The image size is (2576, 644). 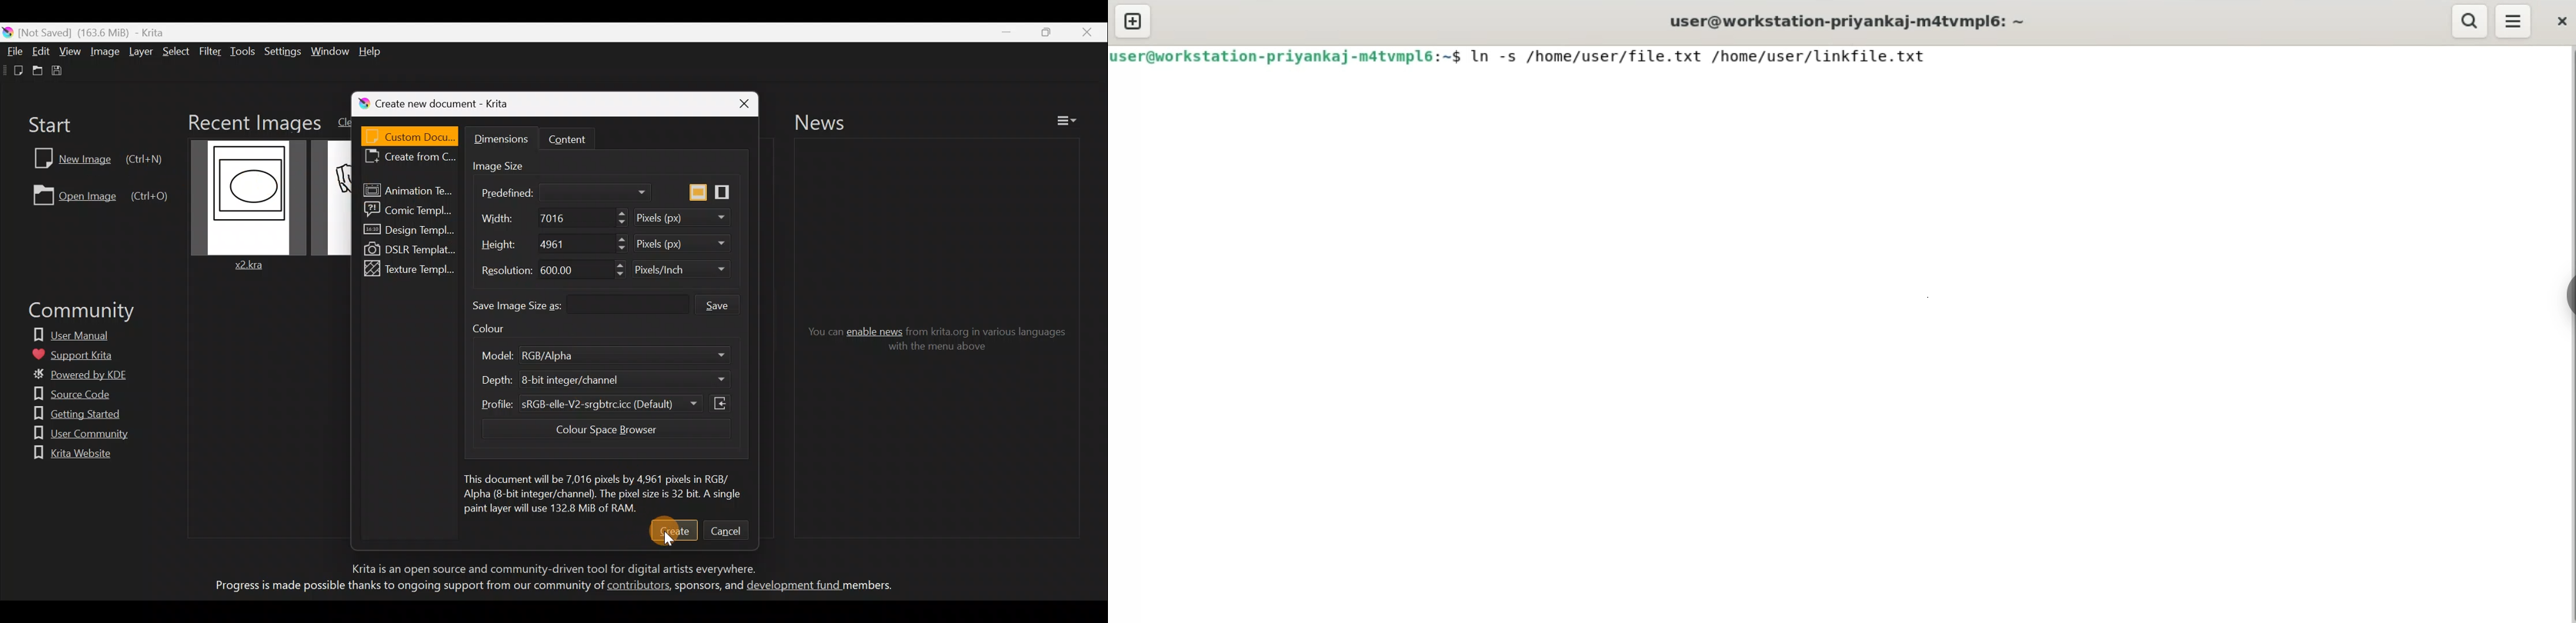 What do you see at coordinates (245, 52) in the screenshot?
I see `Tools` at bounding box center [245, 52].